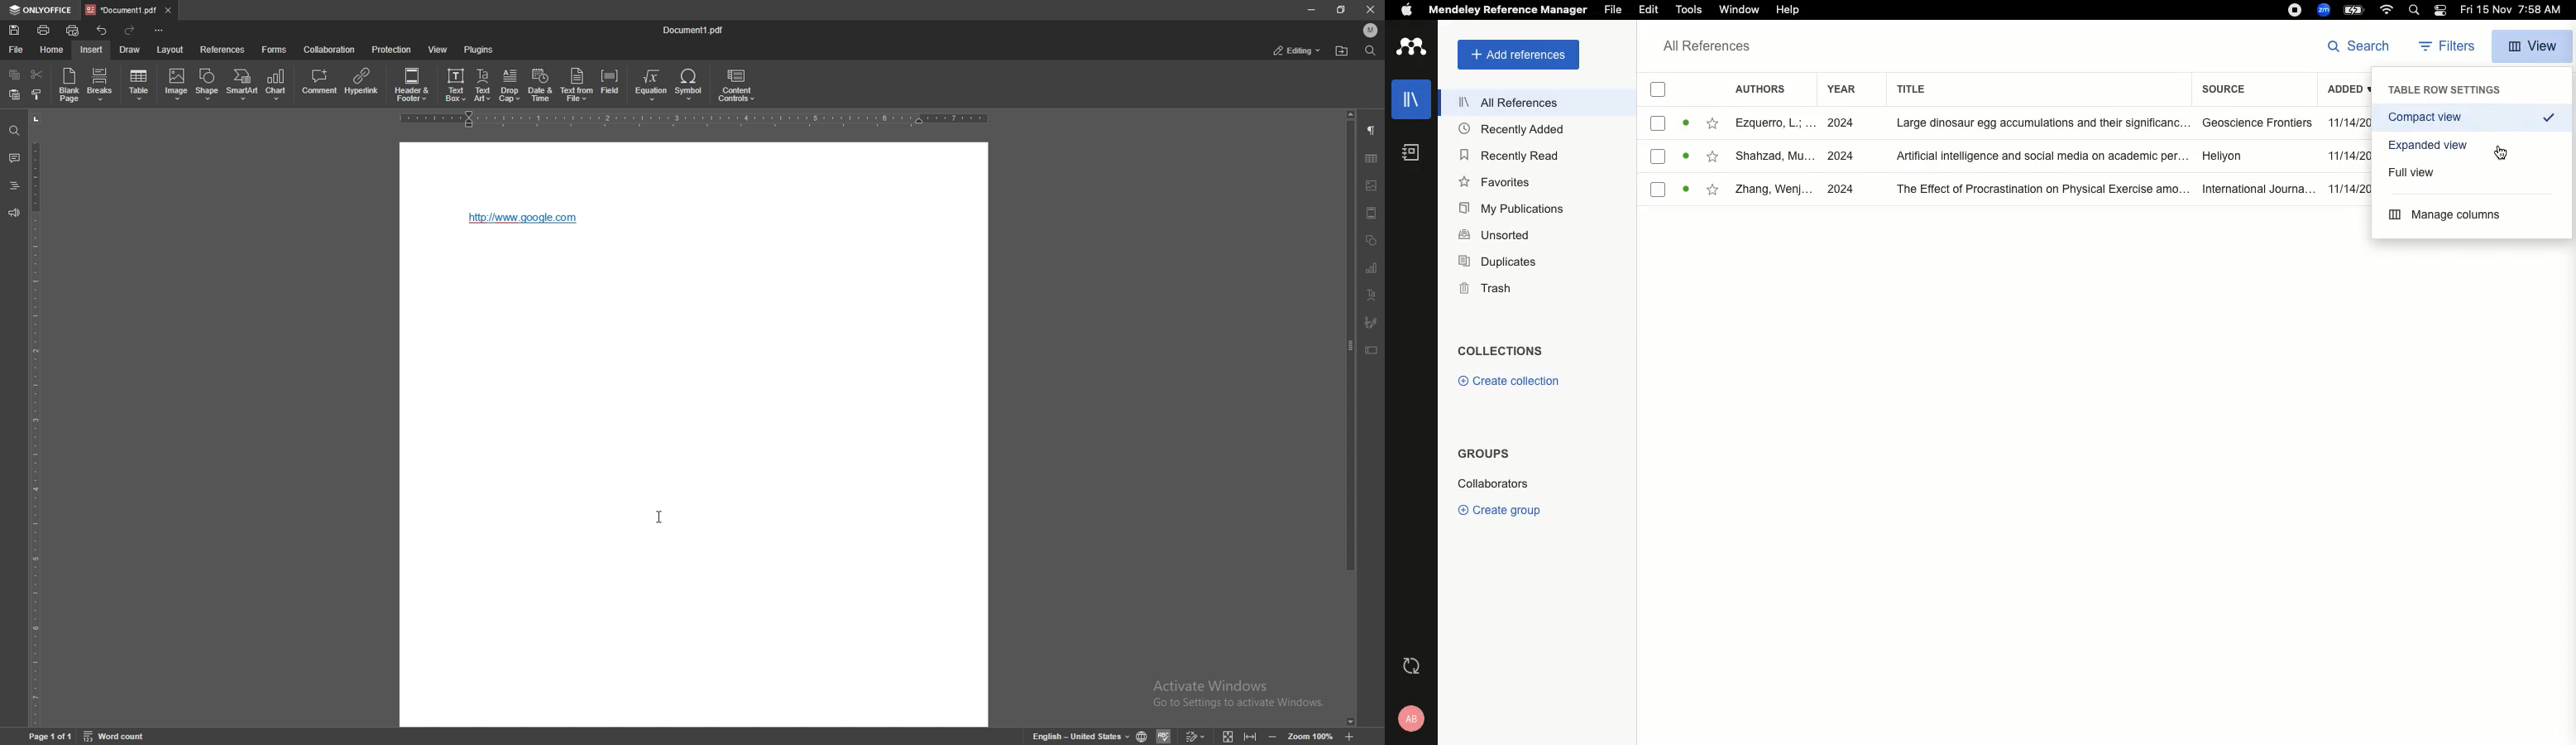 The image size is (2576, 756). Describe the element at coordinates (1702, 47) in the screenshot. I see `All references` at that location.